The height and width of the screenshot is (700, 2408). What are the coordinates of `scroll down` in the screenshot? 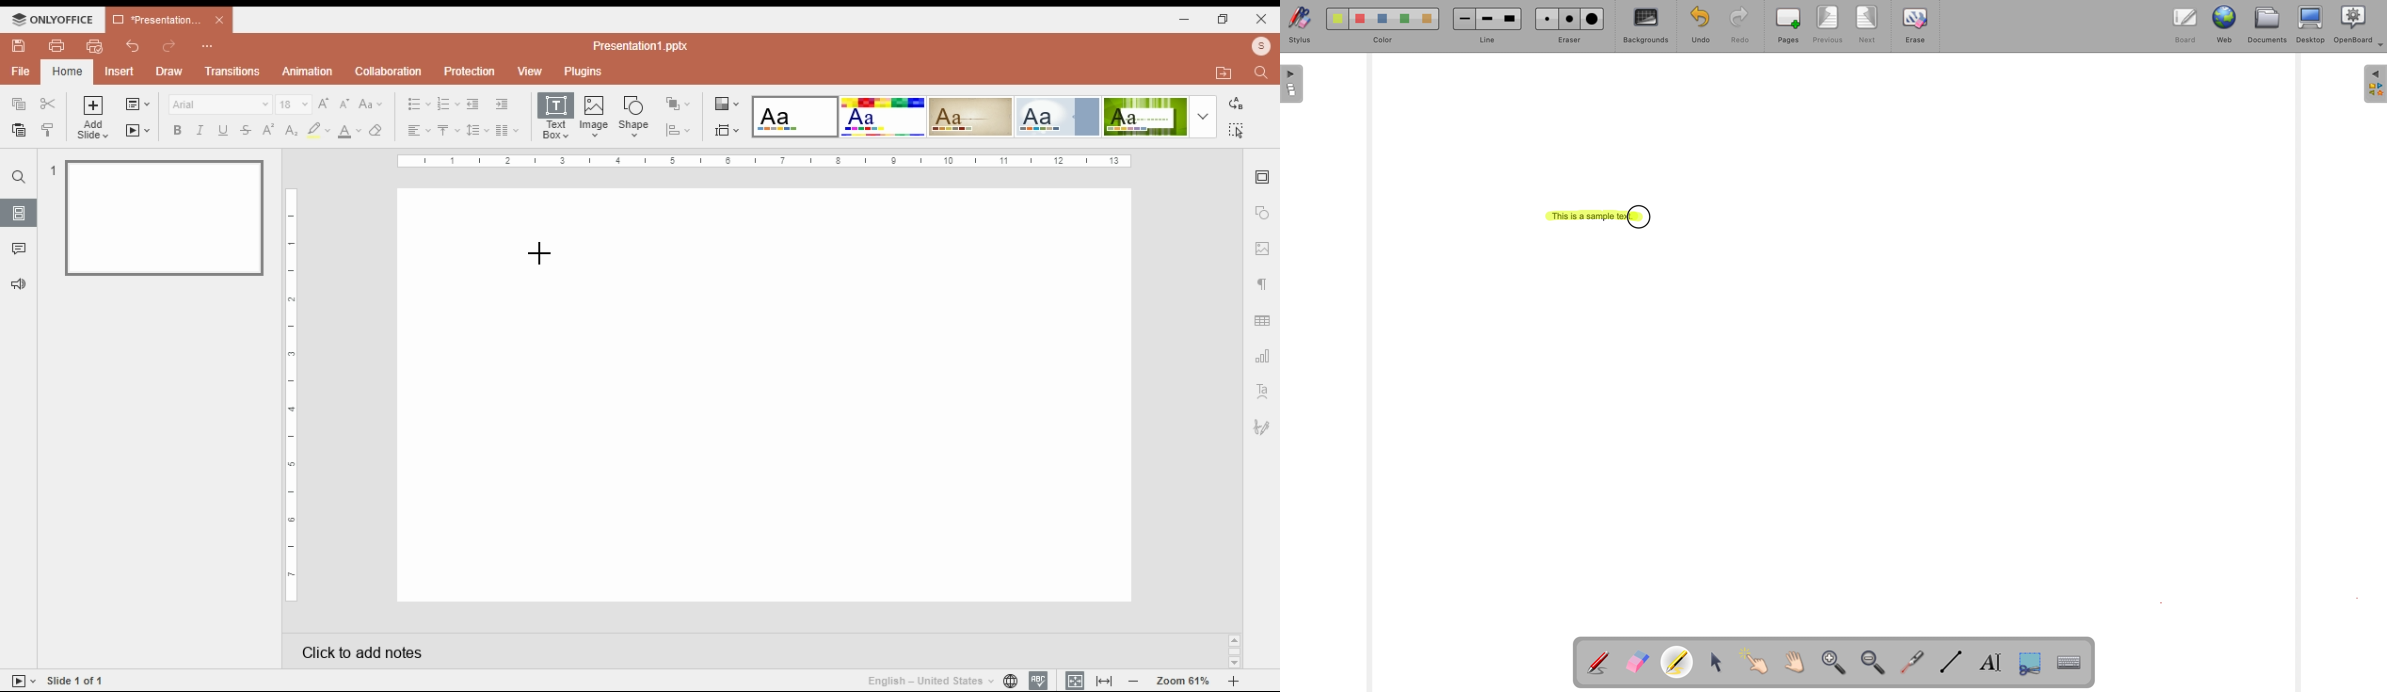 It's located at (1234, 663).